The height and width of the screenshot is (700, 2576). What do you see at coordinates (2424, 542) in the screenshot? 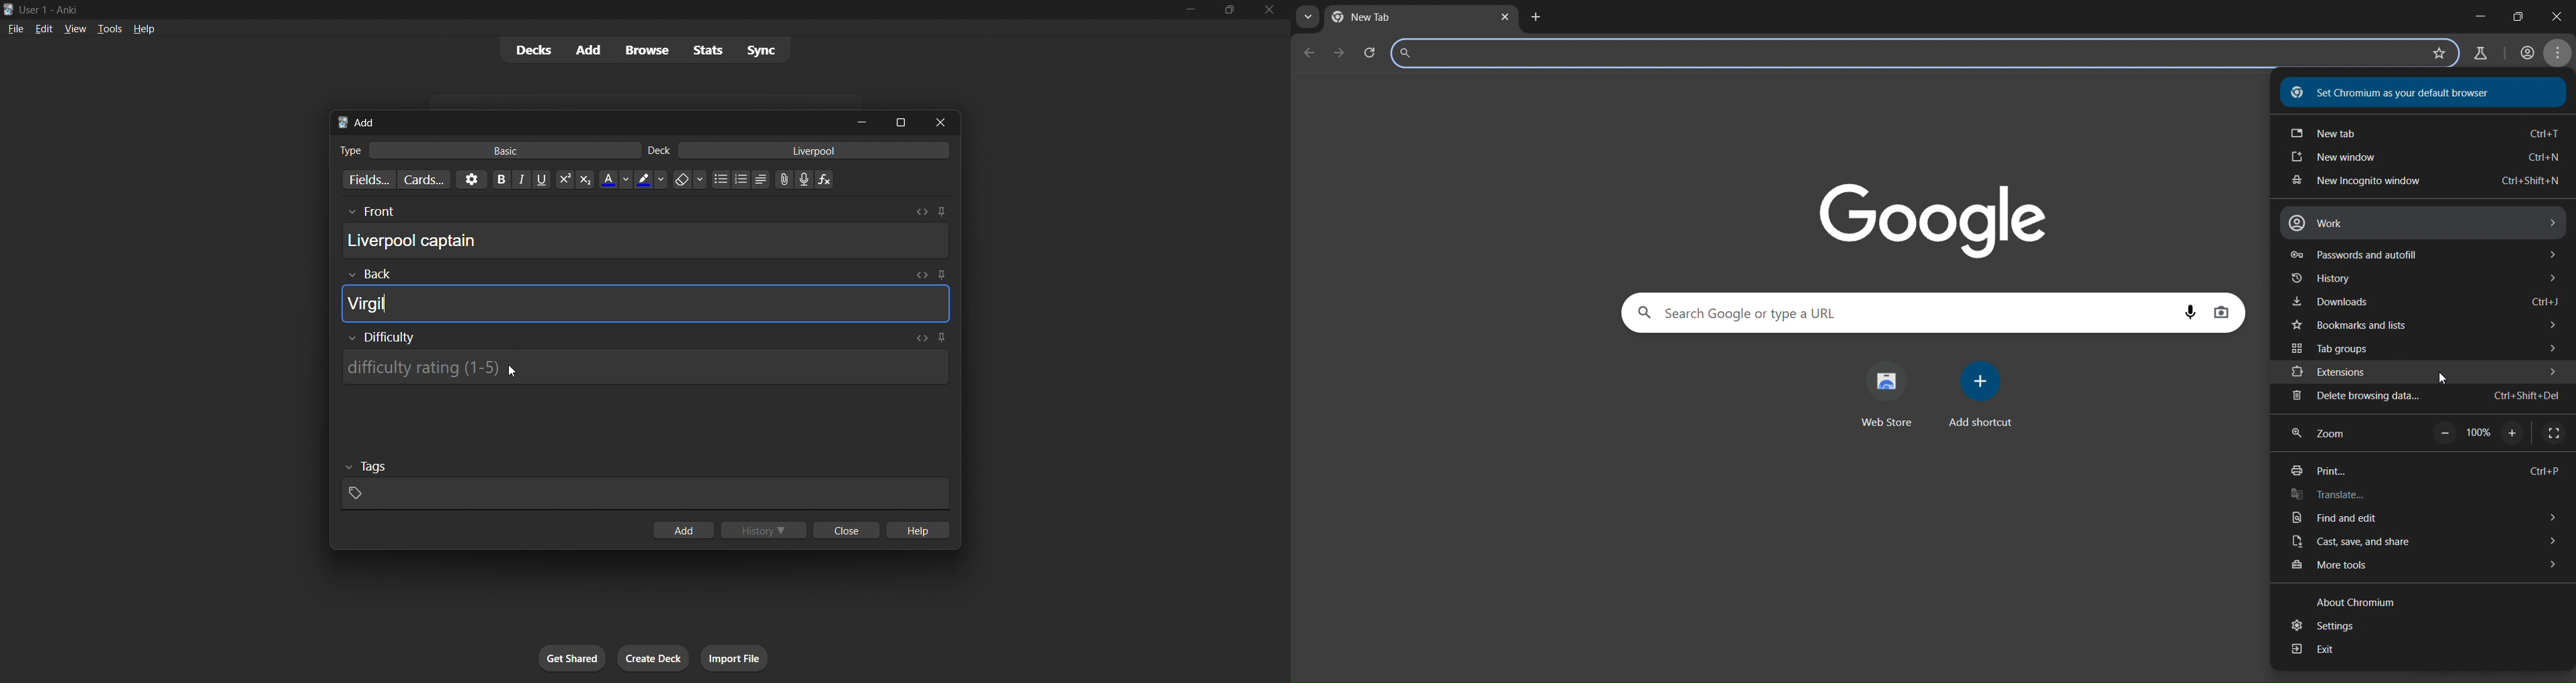
I see `cast, save and share` at bounding box center [2424, 542].